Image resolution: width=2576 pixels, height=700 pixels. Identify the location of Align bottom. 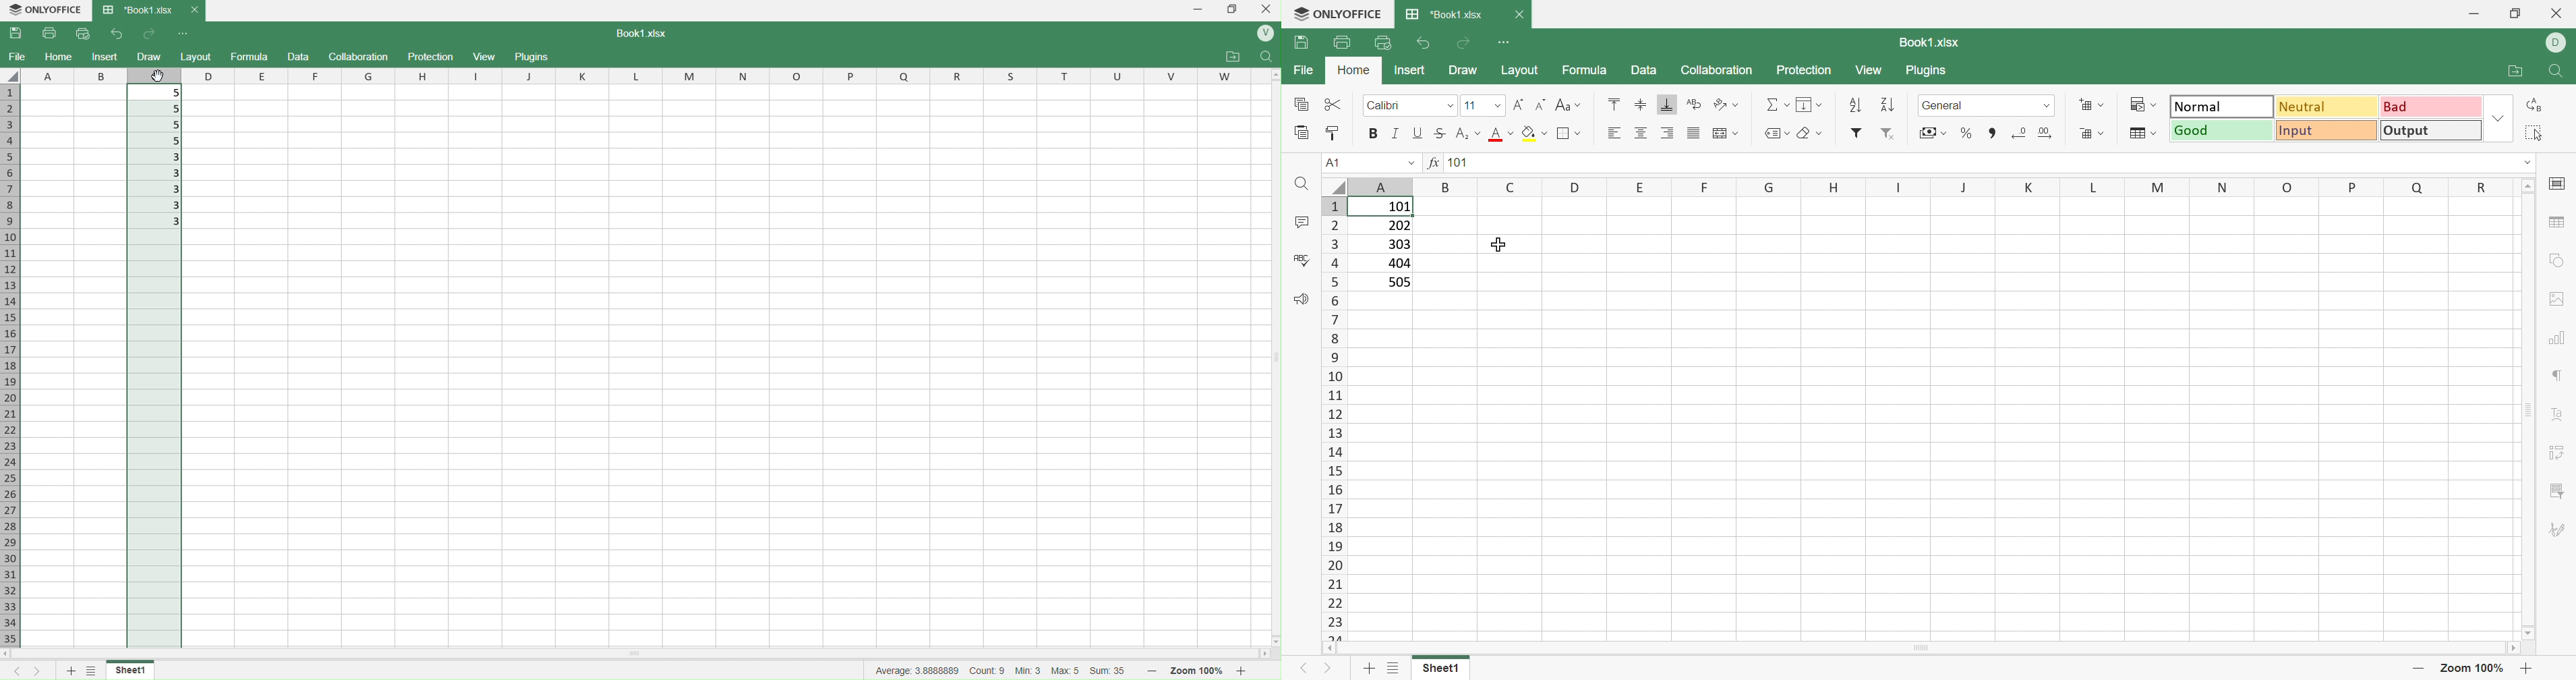
(1667, 107).